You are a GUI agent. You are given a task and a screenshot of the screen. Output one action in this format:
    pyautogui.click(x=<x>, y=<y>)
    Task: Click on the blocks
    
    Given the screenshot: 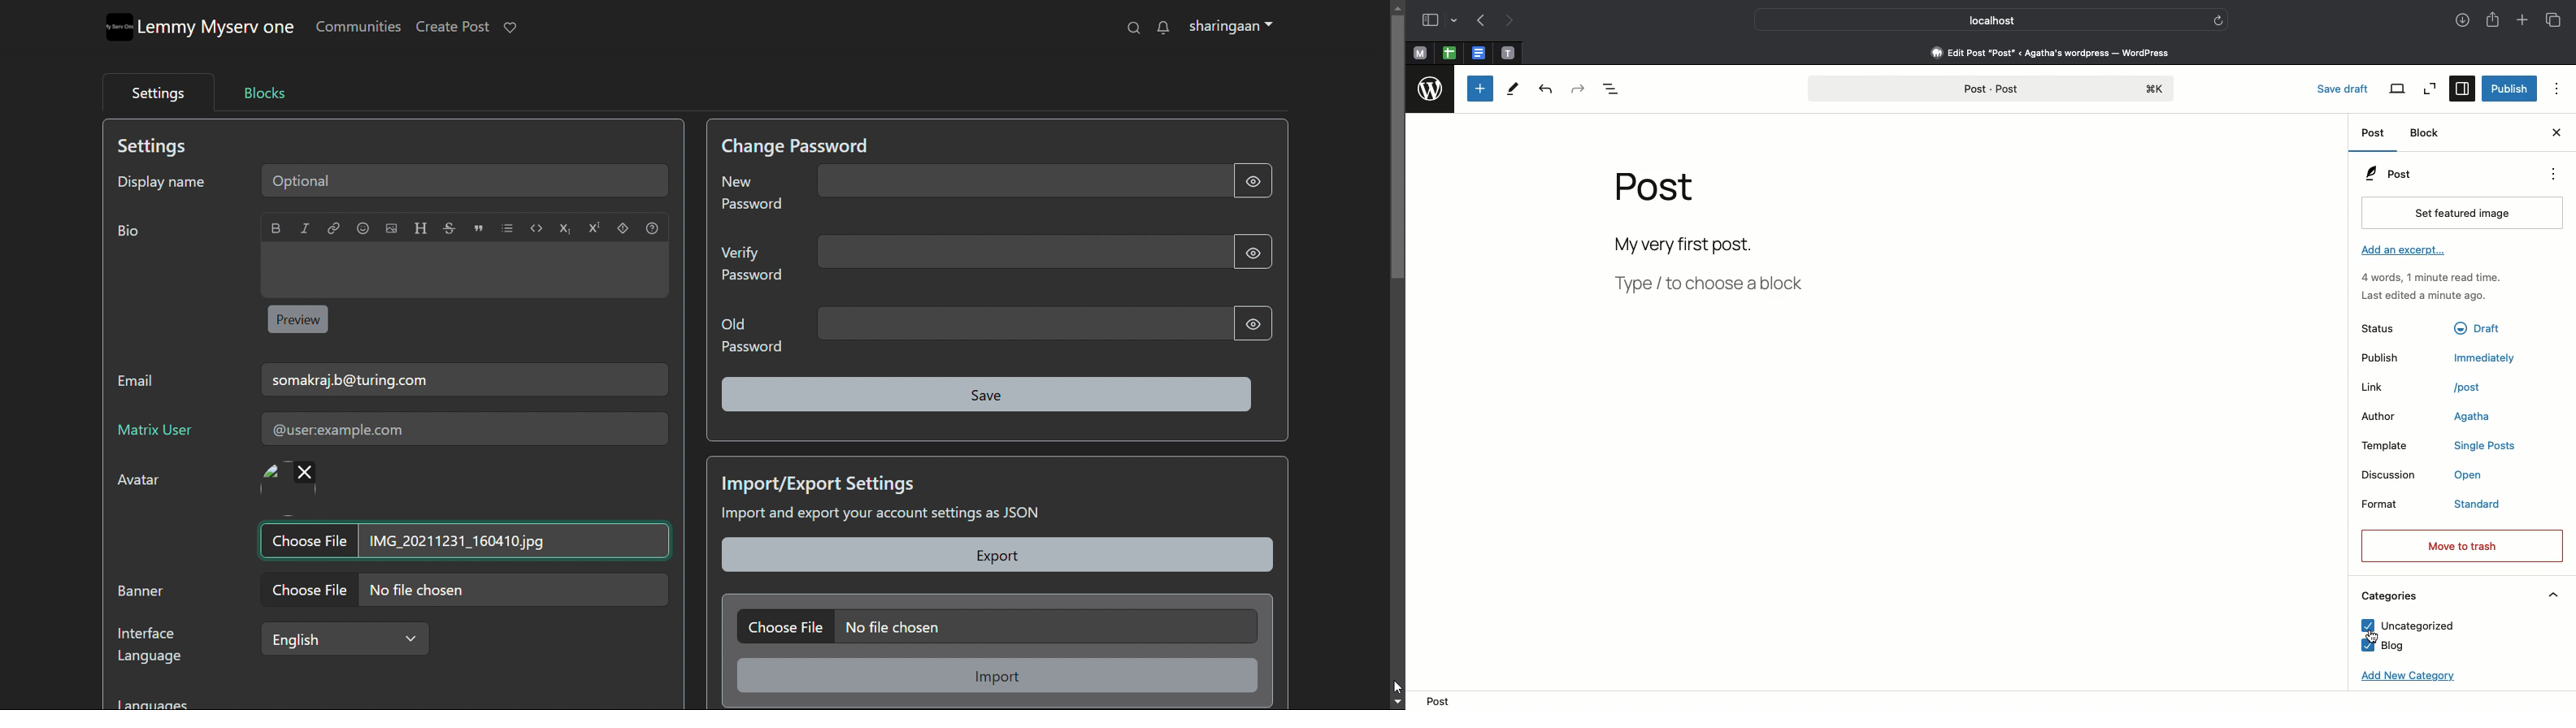 What is the action you would take?
    pyautogui.click(x=265, y=92)
    